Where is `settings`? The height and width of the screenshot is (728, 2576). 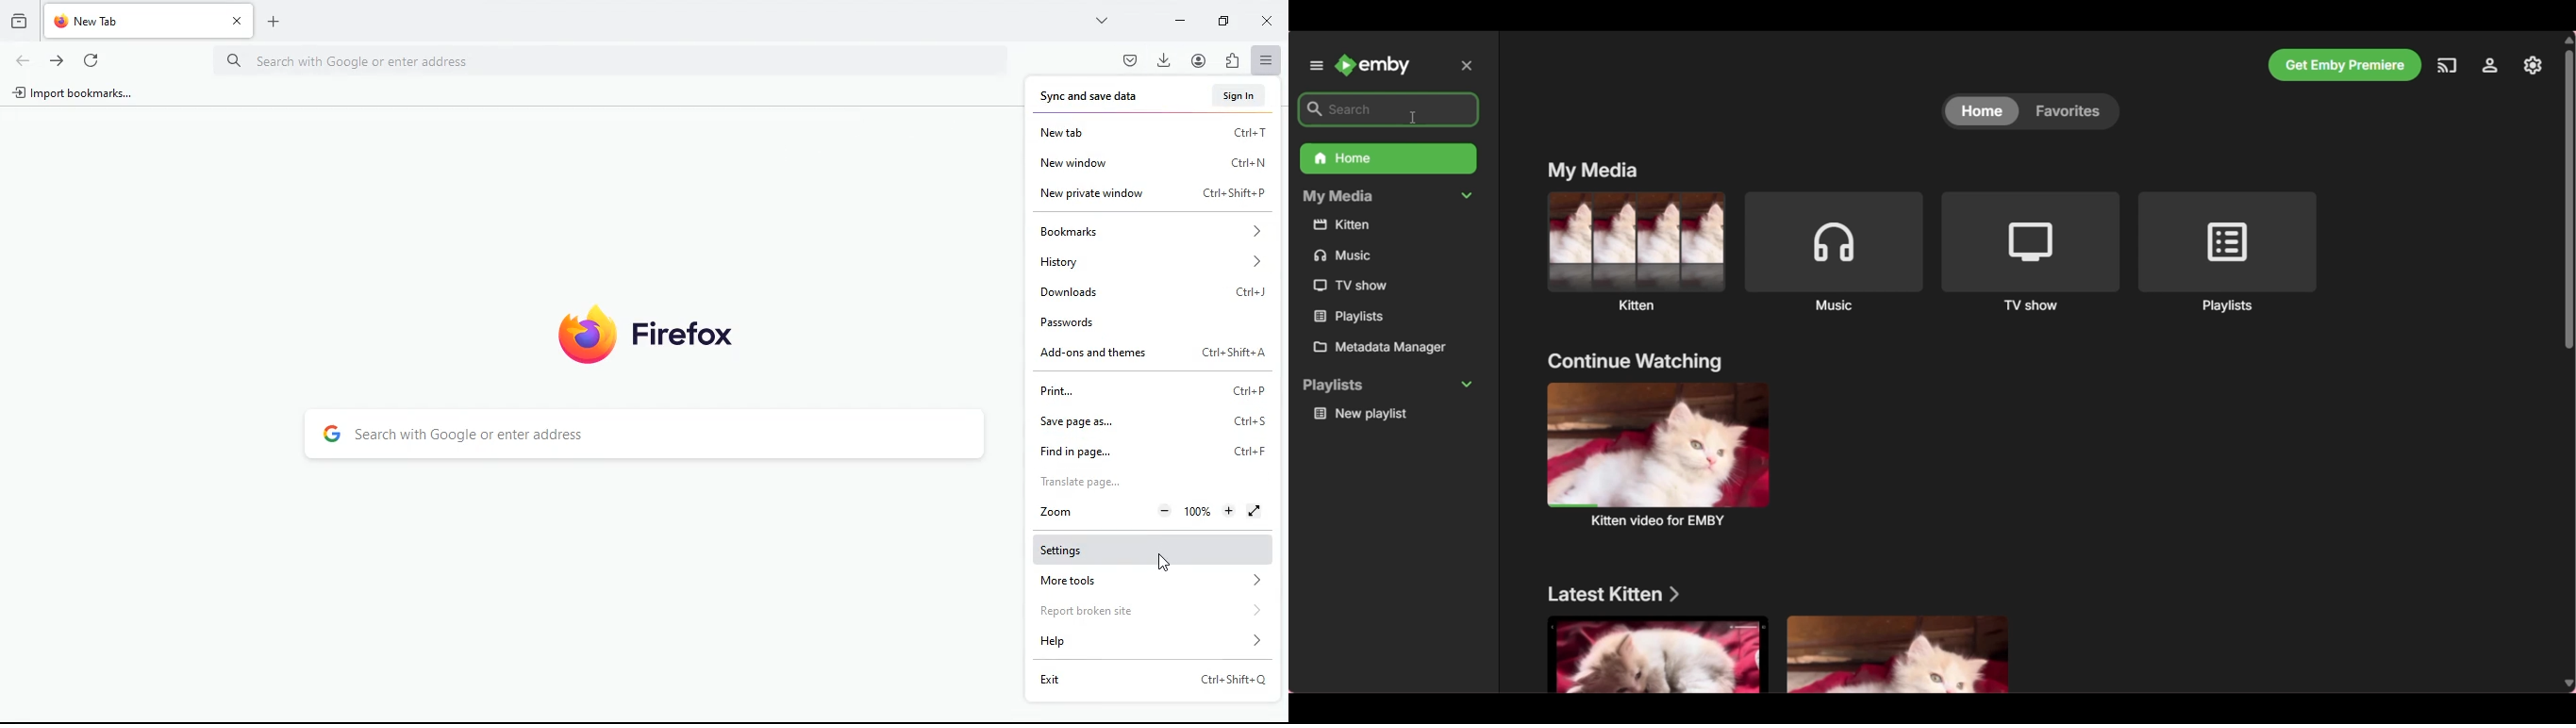
settings is located at coordinates (1147, 551).